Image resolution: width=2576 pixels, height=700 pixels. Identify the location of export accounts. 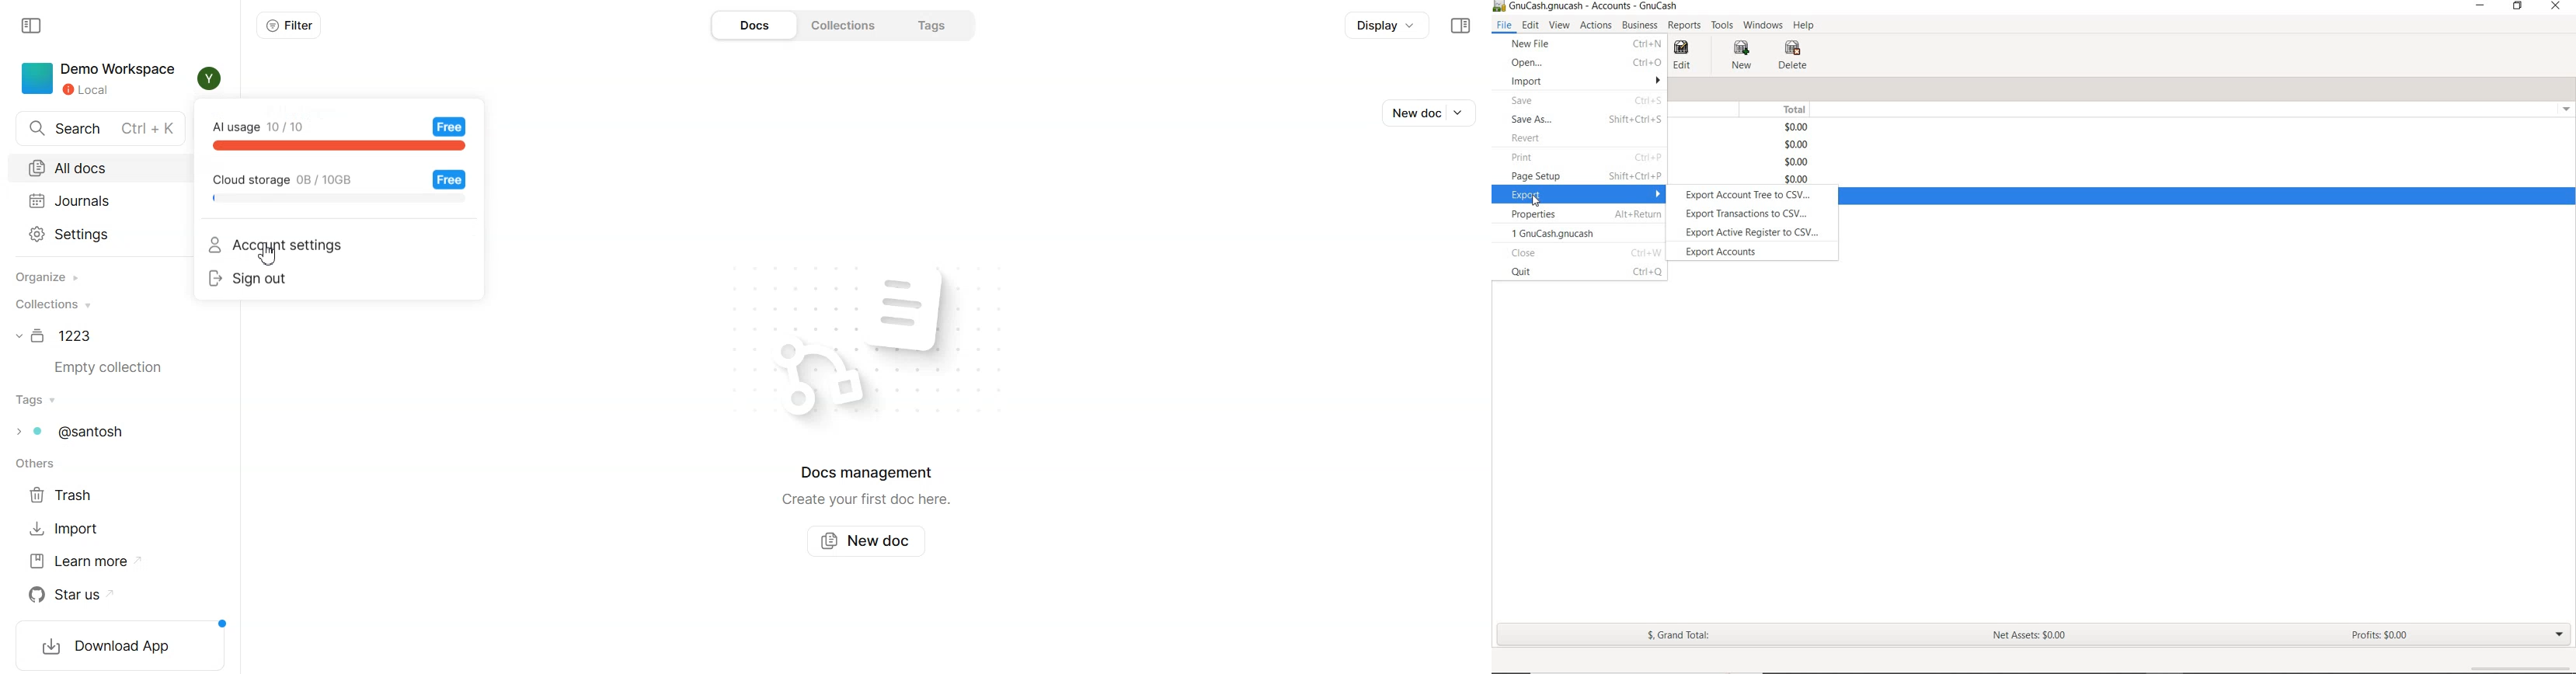
(1736, 252).